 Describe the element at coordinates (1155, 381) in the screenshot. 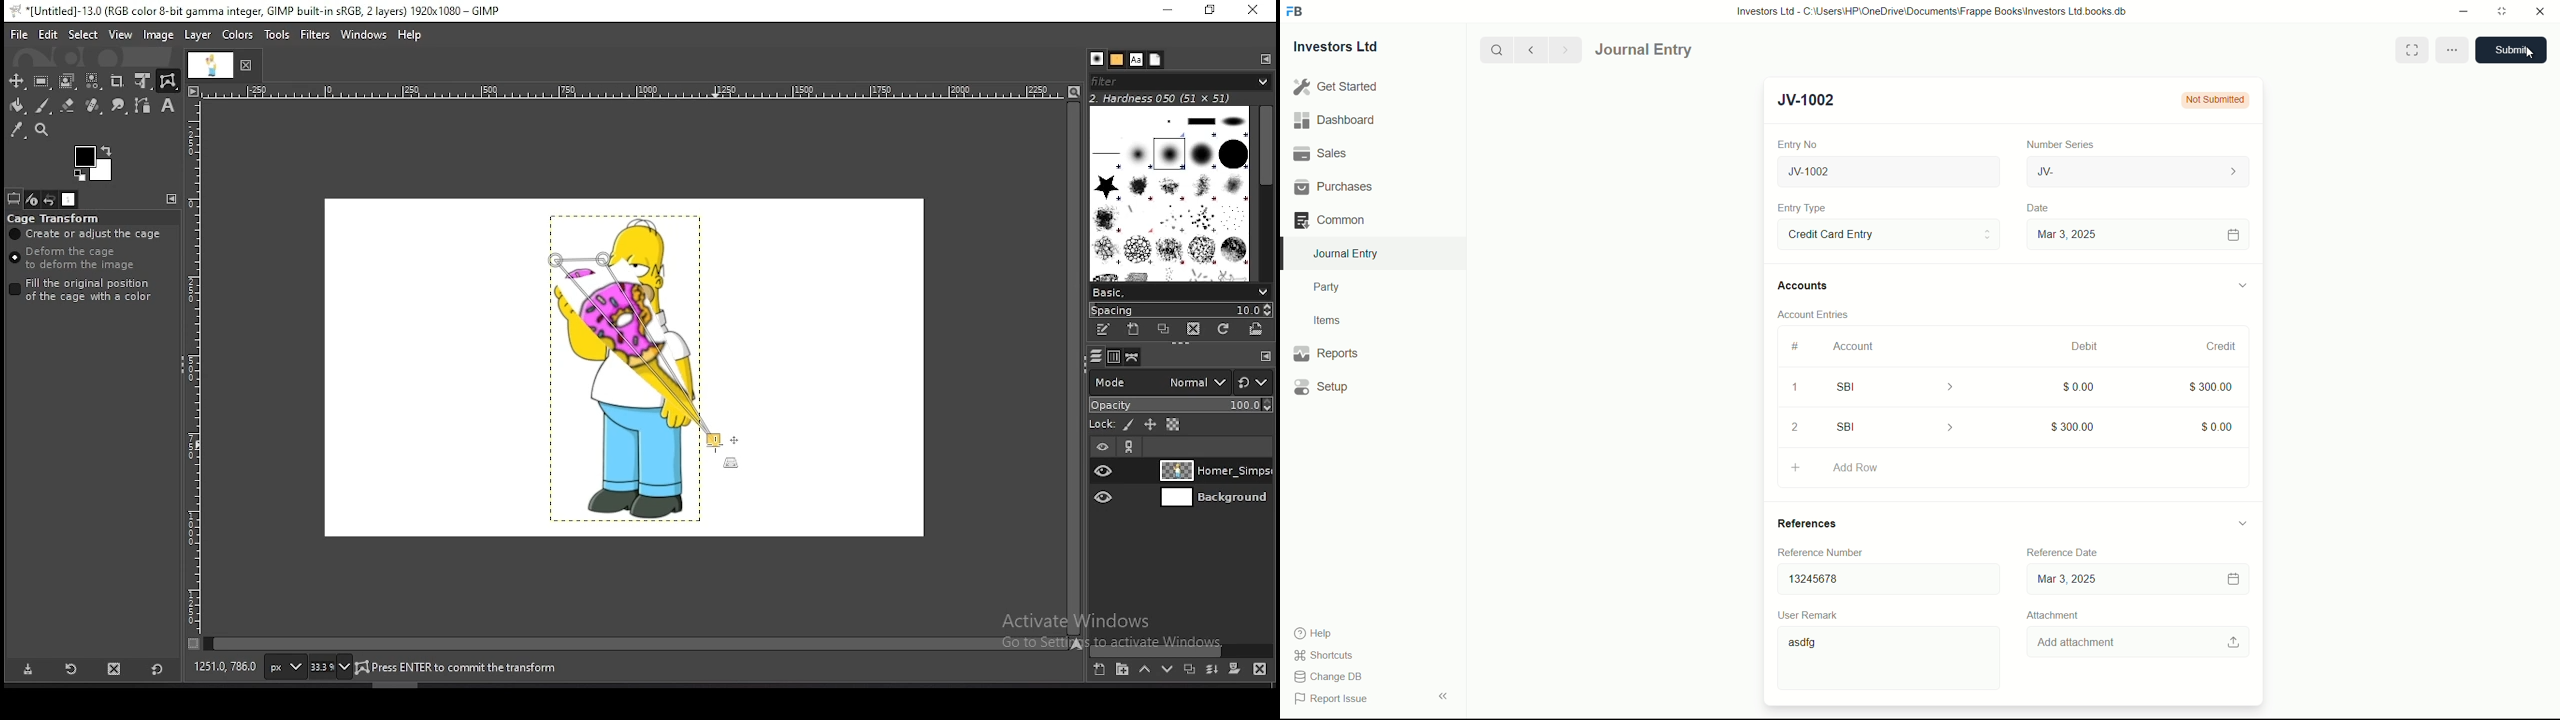

I see `blend mode` at that location.